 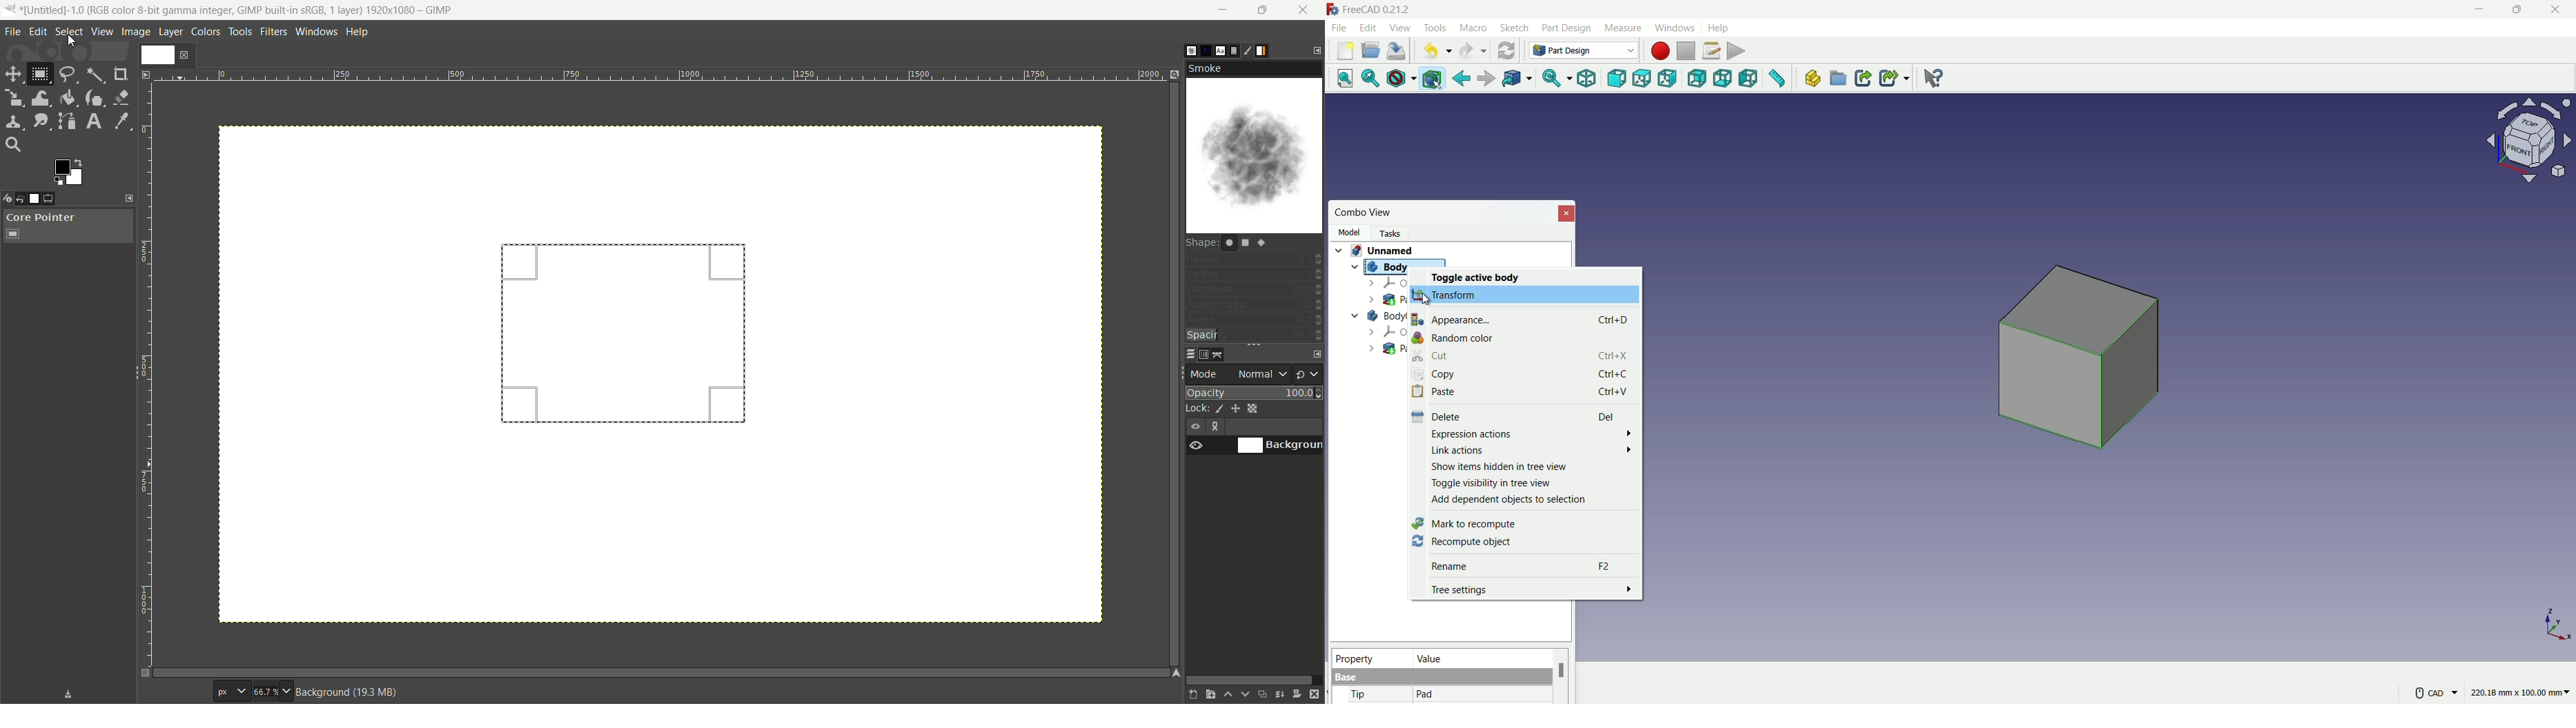 I want to click on base, so click(x=1347, y=678).